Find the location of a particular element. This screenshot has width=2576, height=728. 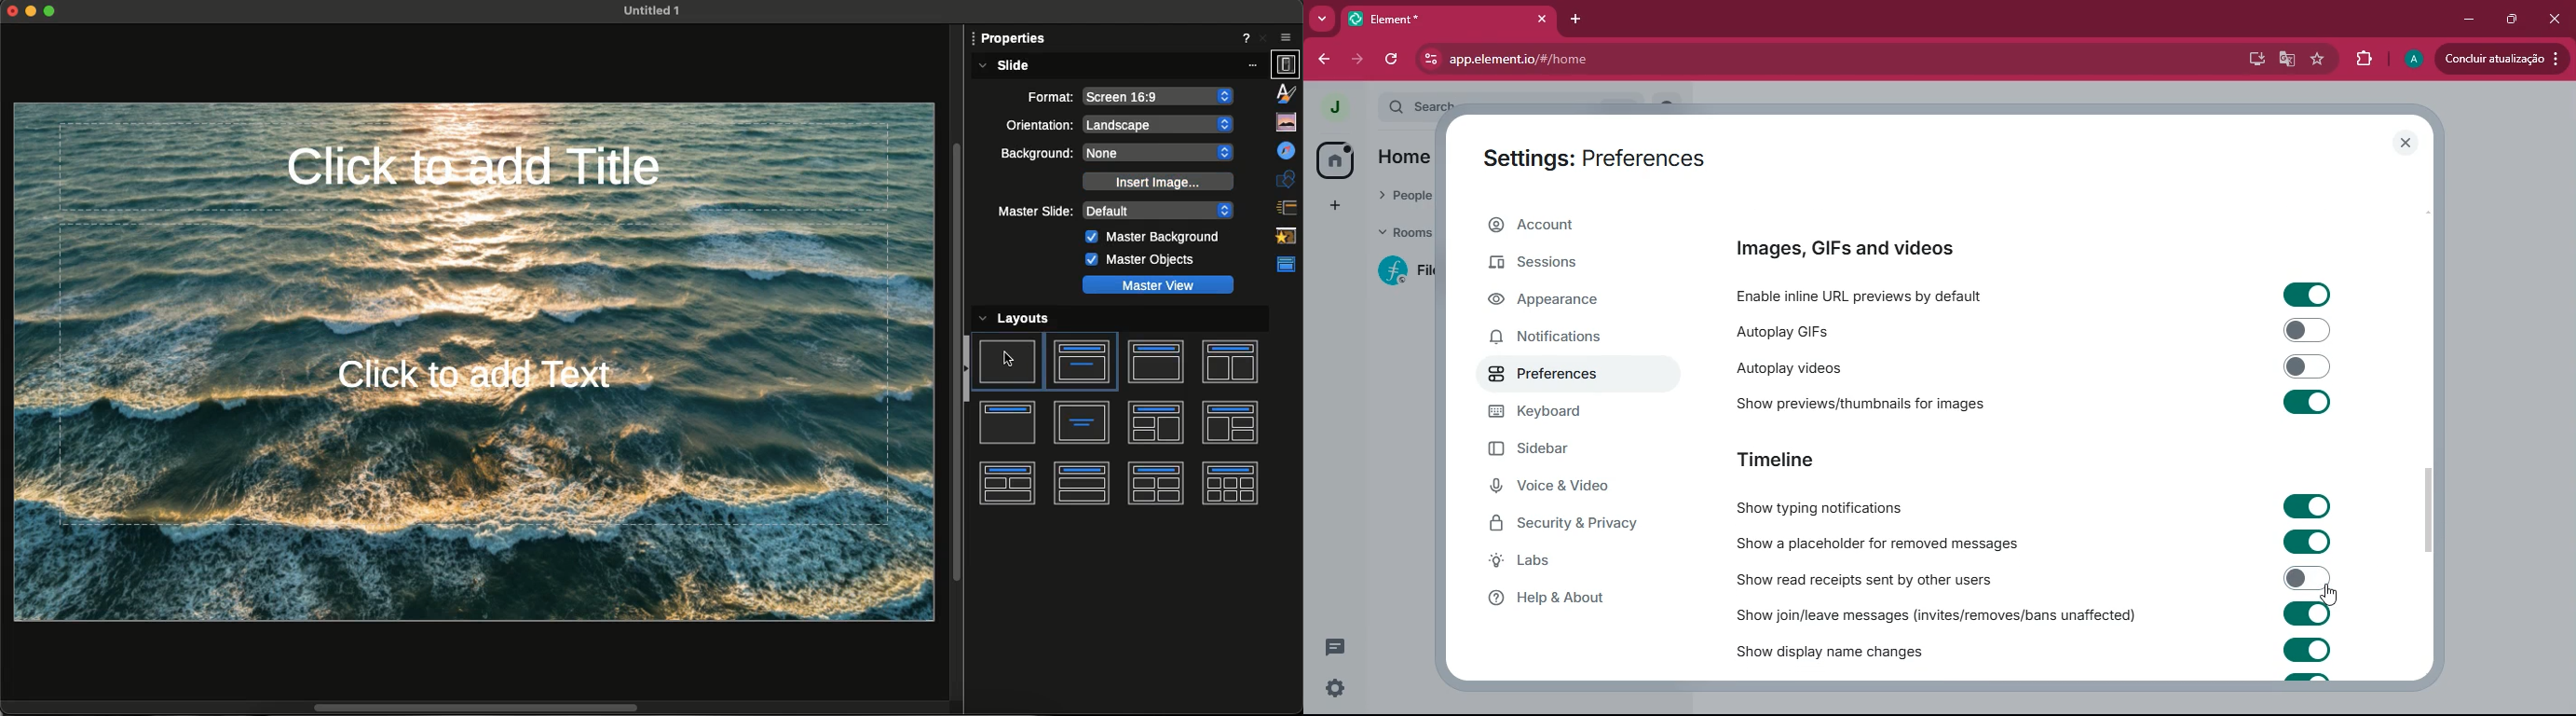

threads is located at coordinates (1335, 647).